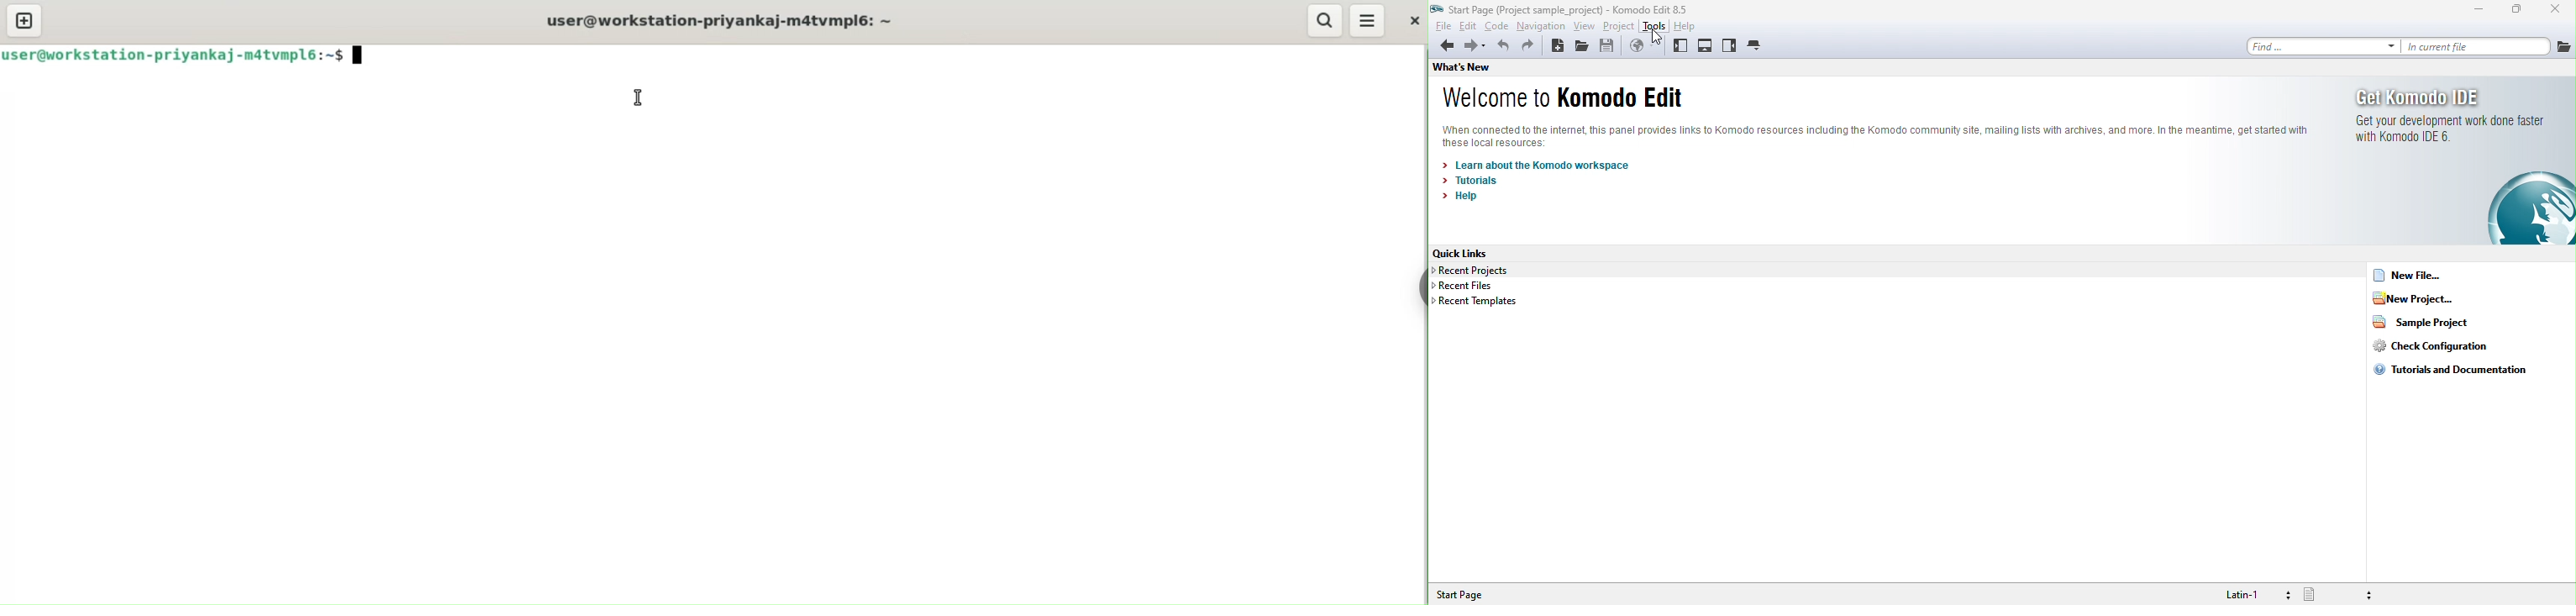 The width and height of the screenshot is (2576, 616). What do you see at coordinates (1559, 46) in the screenshot?
I see `new` at bounding box center [1559, 46].